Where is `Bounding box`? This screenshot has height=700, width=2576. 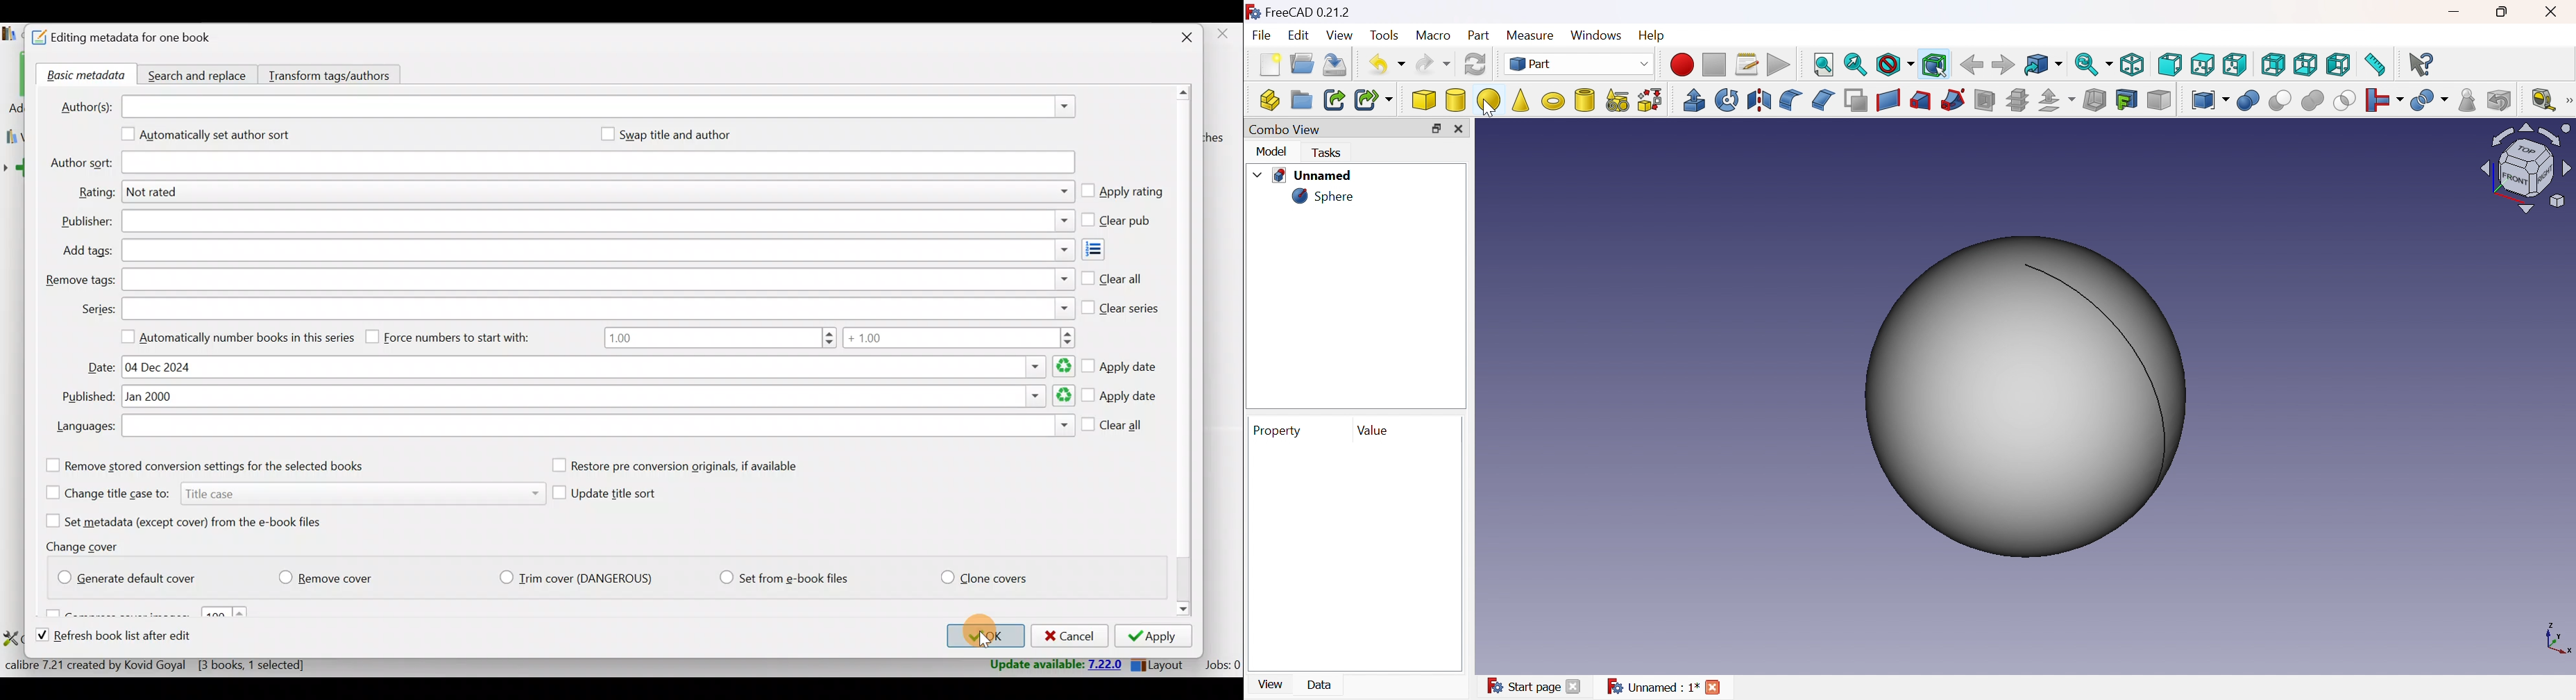 Bounding box is located at coordinates (1935, 67).